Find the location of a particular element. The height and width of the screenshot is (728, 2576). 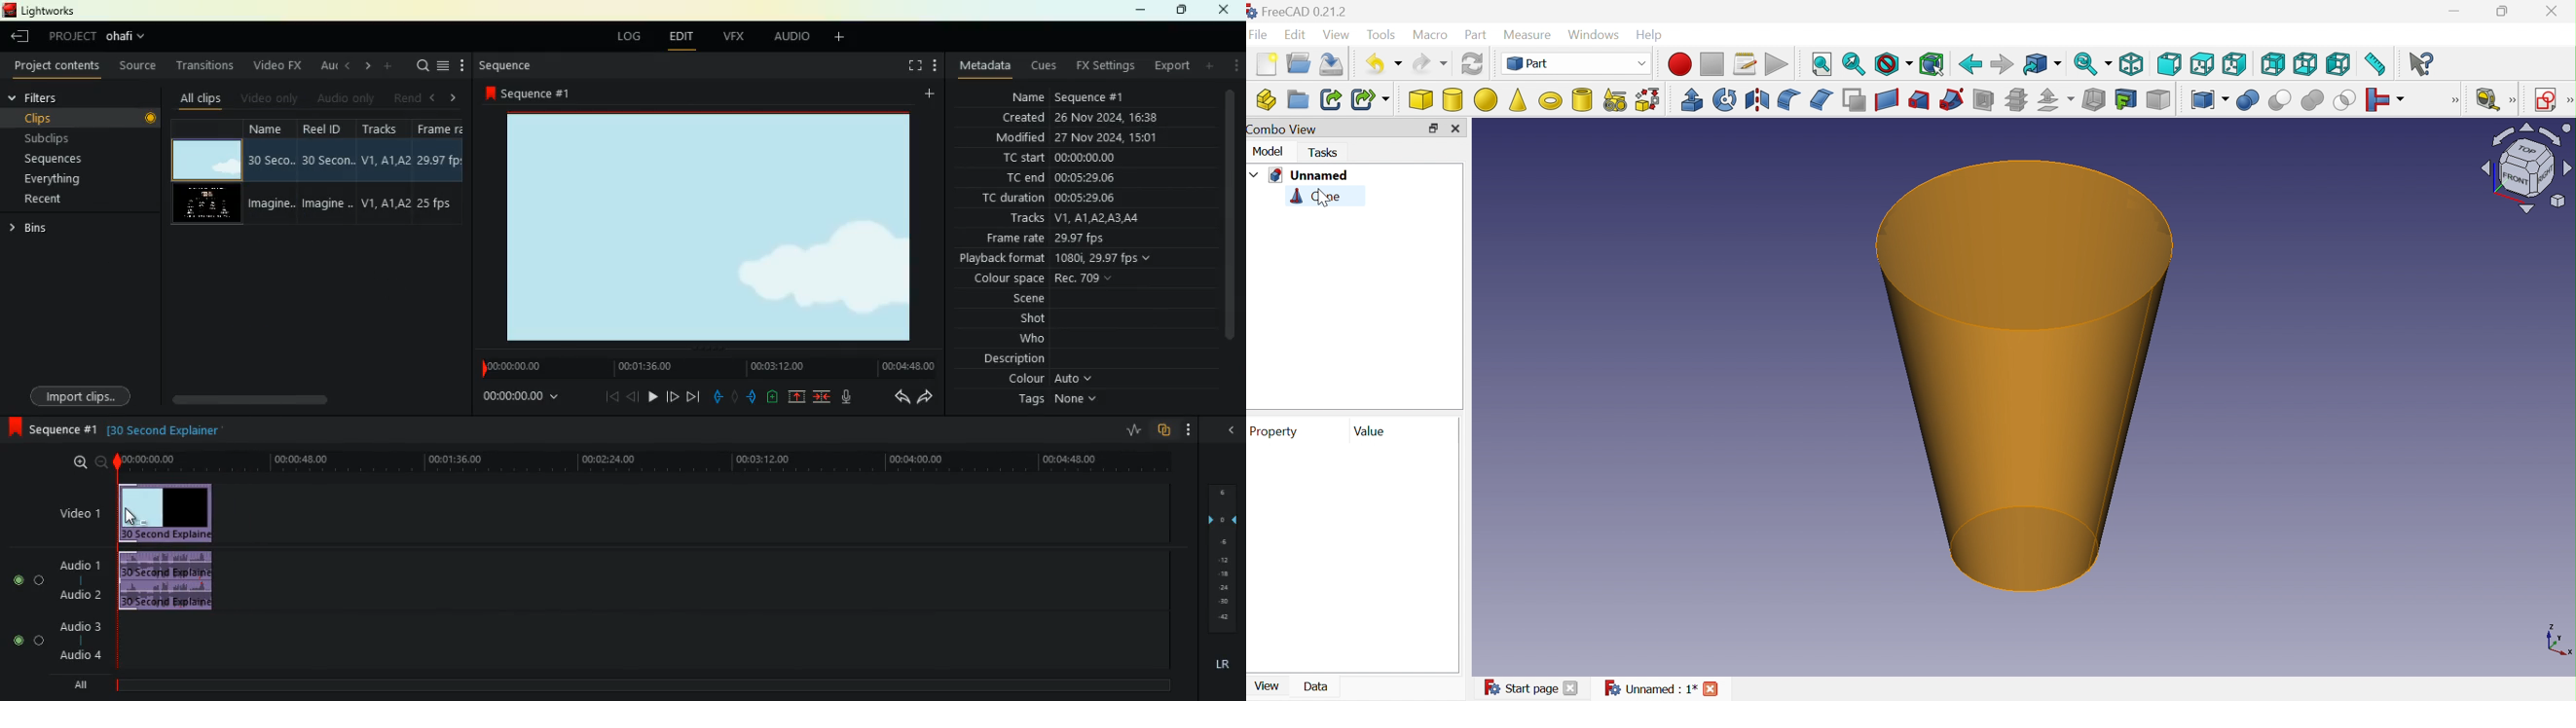

Measure distance is located at coordinates (2378, 64).